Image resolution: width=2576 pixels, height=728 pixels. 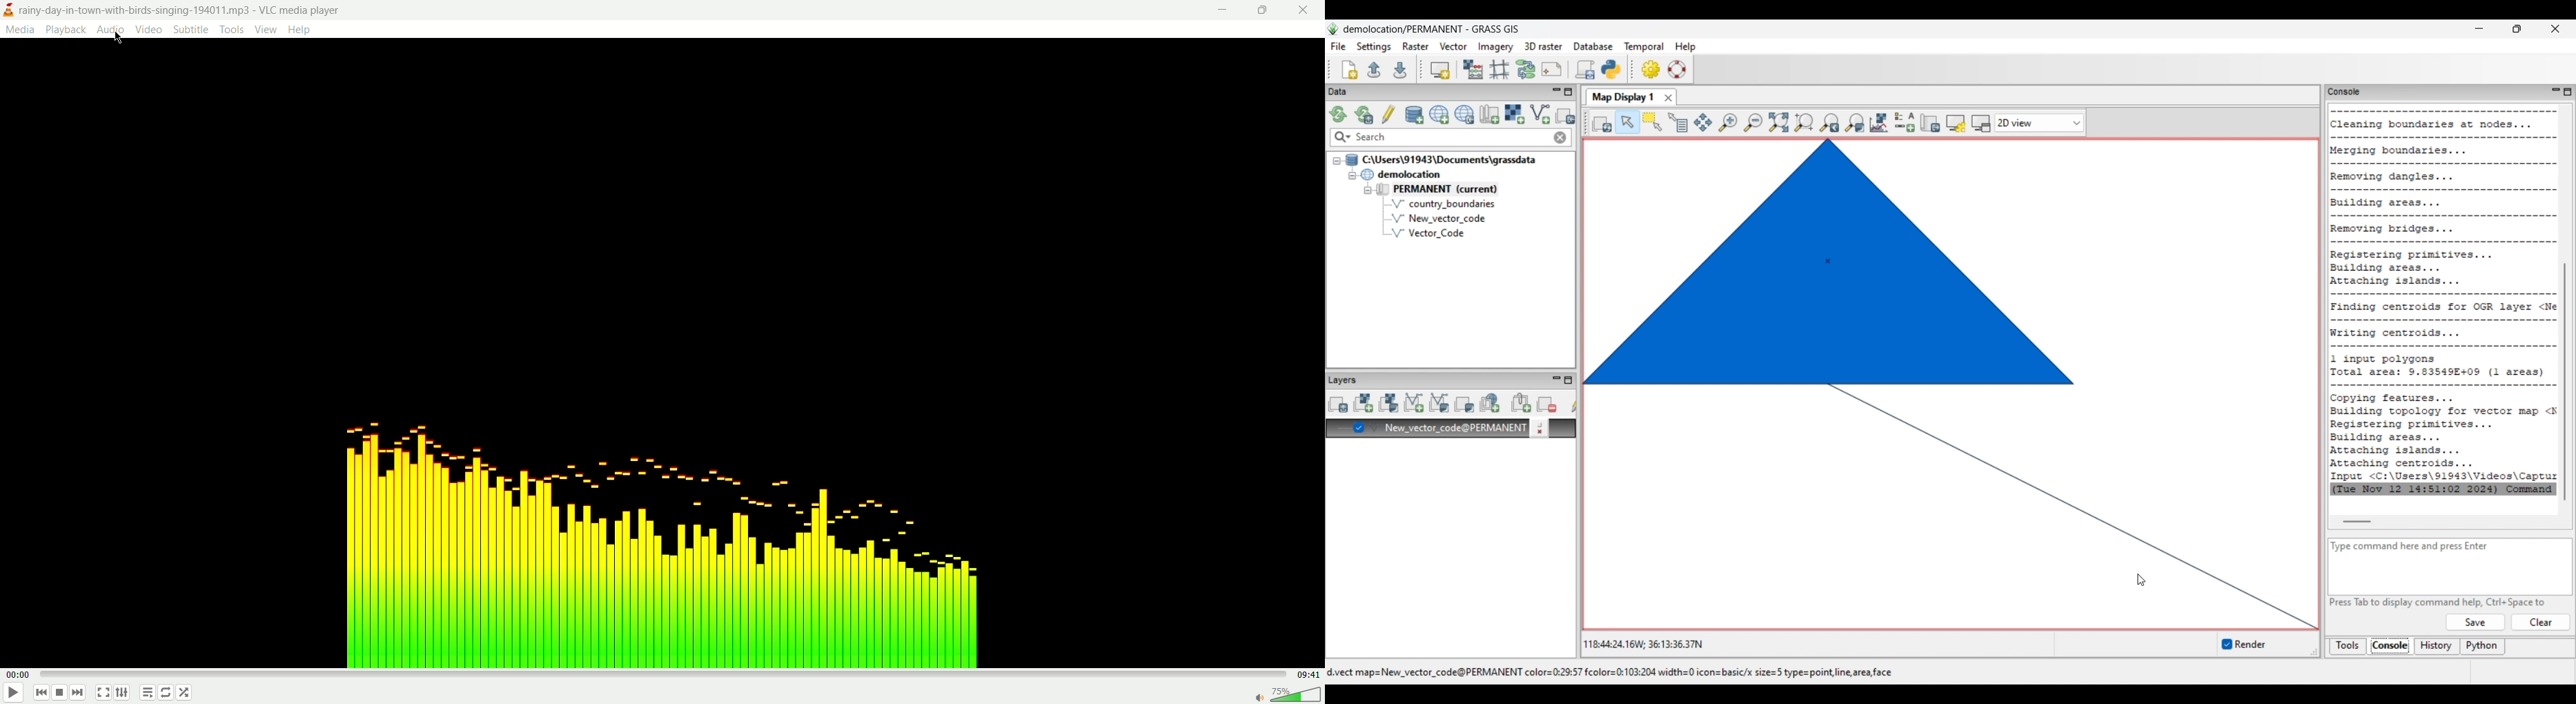 I want to click on help, so click(x=300, y=30).